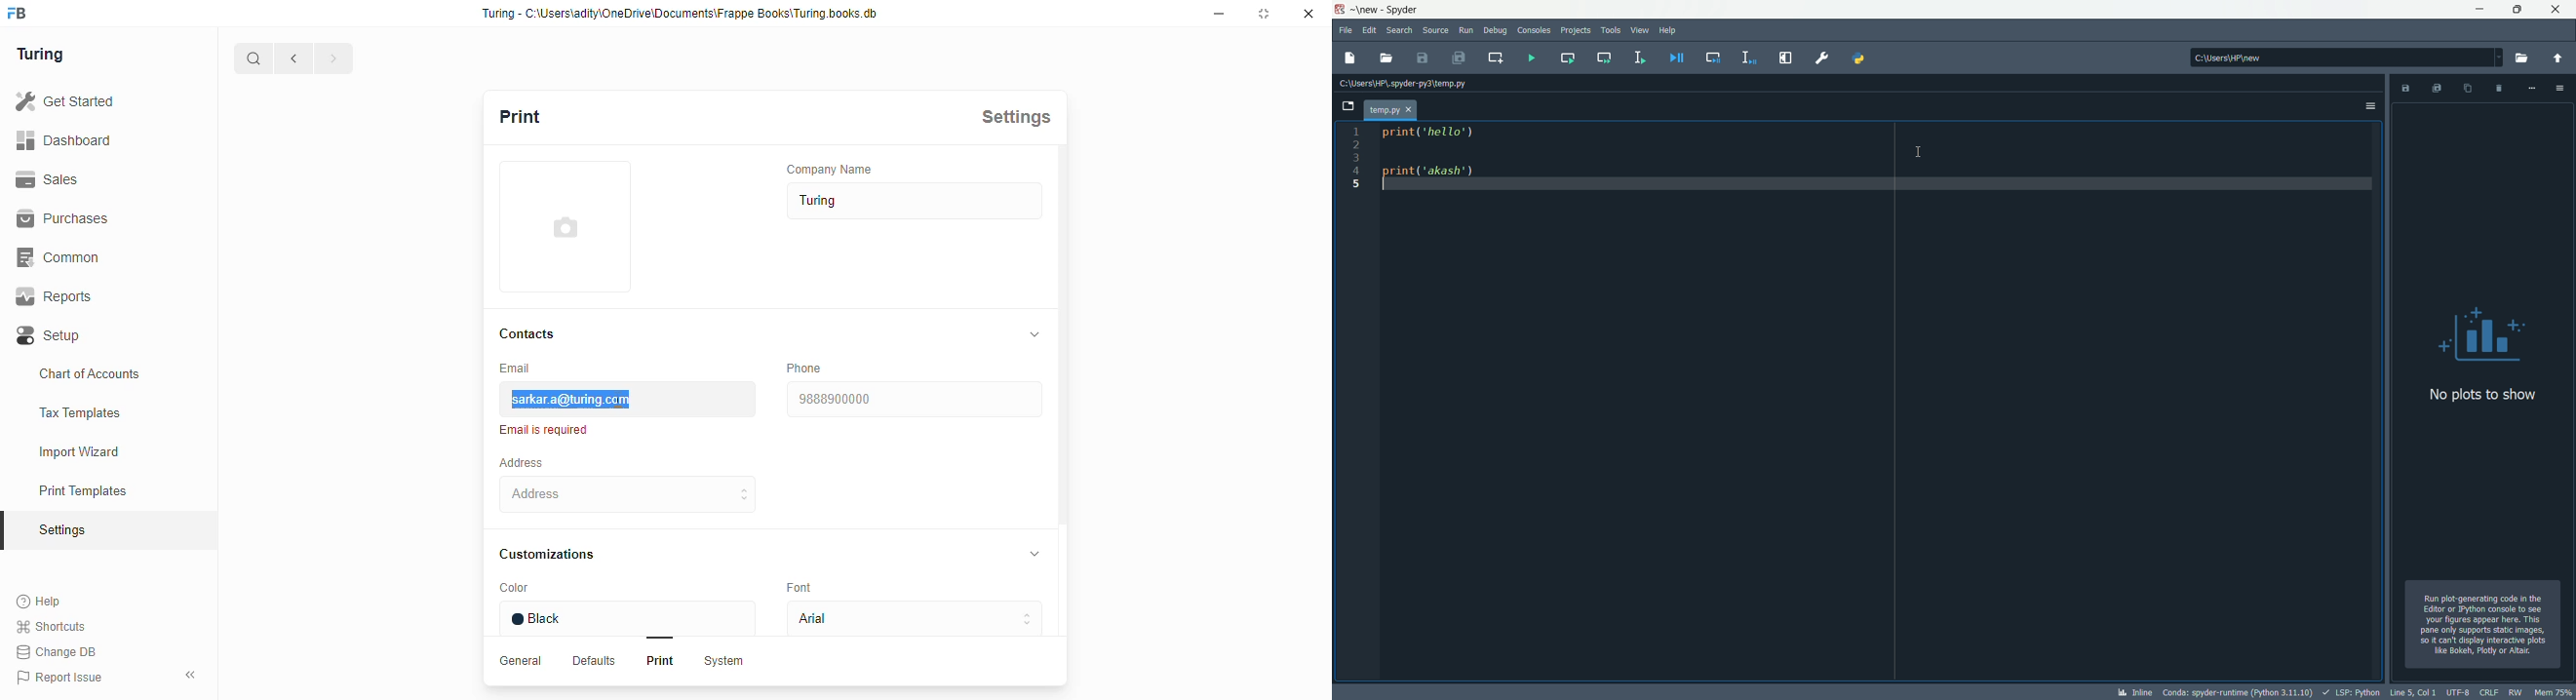 The width and height of the screenshot is (2576, 700). Describe the element at coordinates (2332, 57) in the screenshot. I see `Ci\Users\HP\new` at that location.